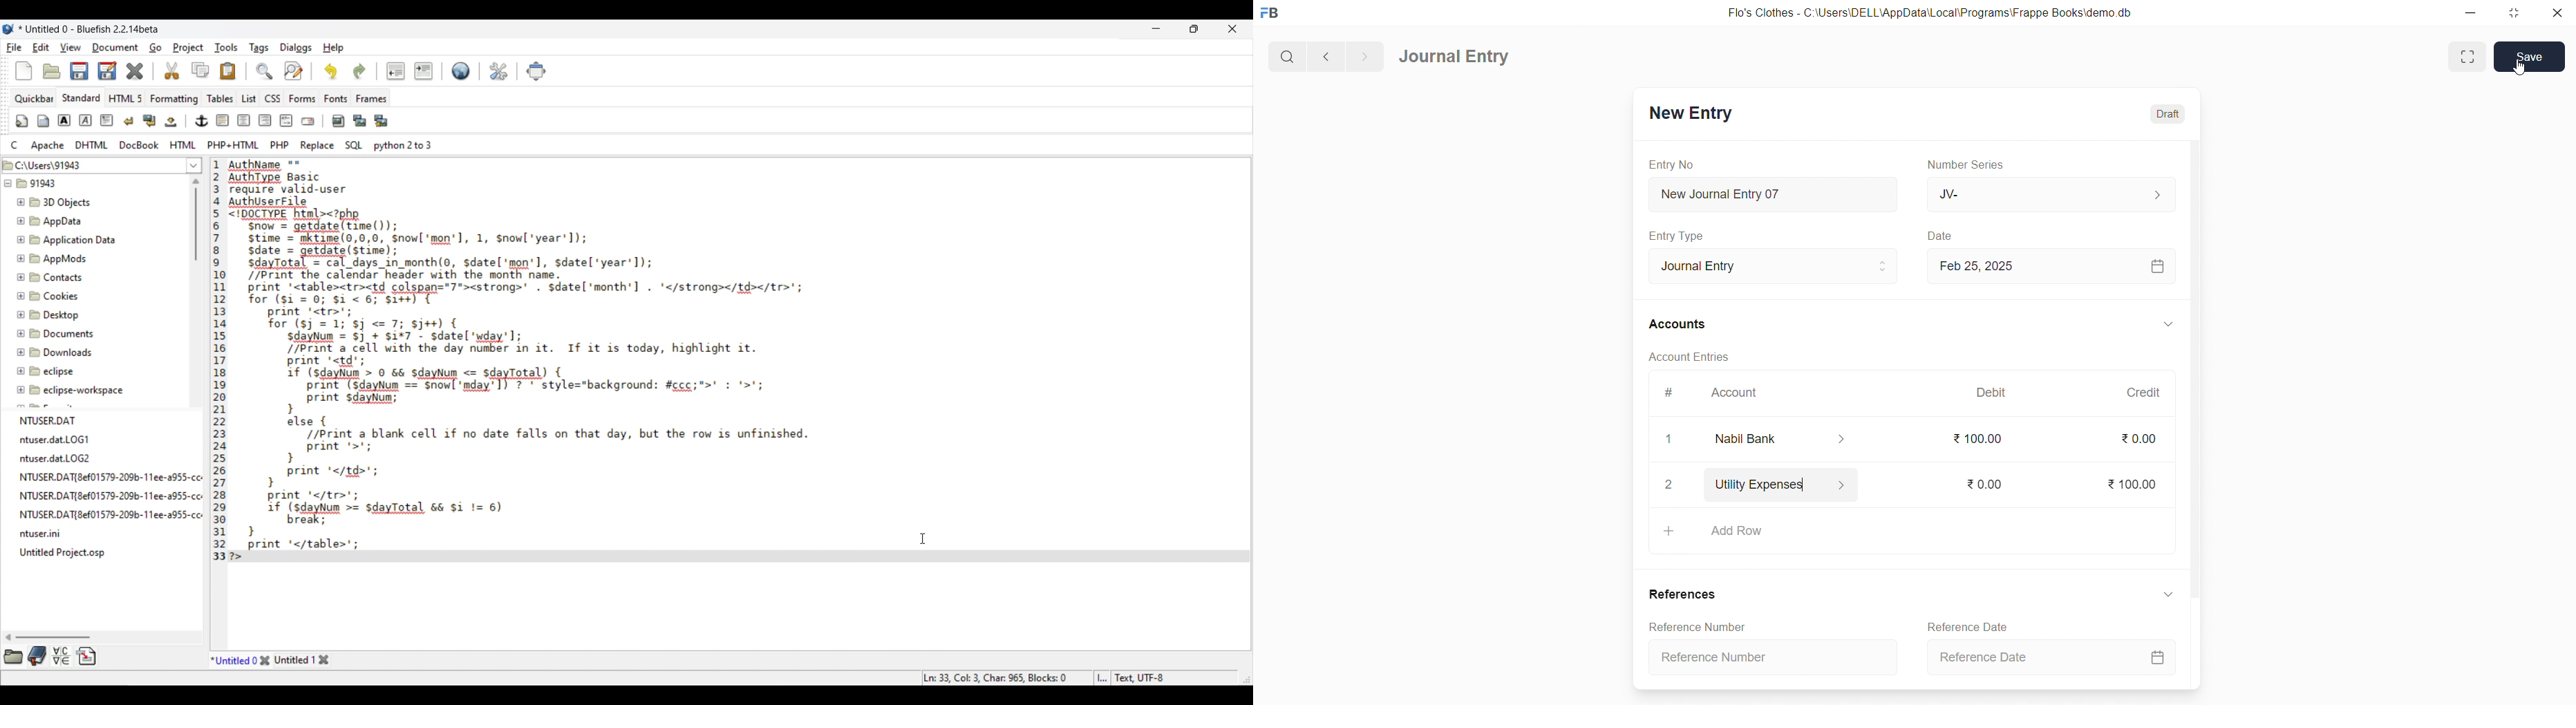 The width and height of the screenshot is (2576, 728). What do you see at coordinates (116, 48) in the screenshot?
I see `Document menu` at bounding box center [116, 48].